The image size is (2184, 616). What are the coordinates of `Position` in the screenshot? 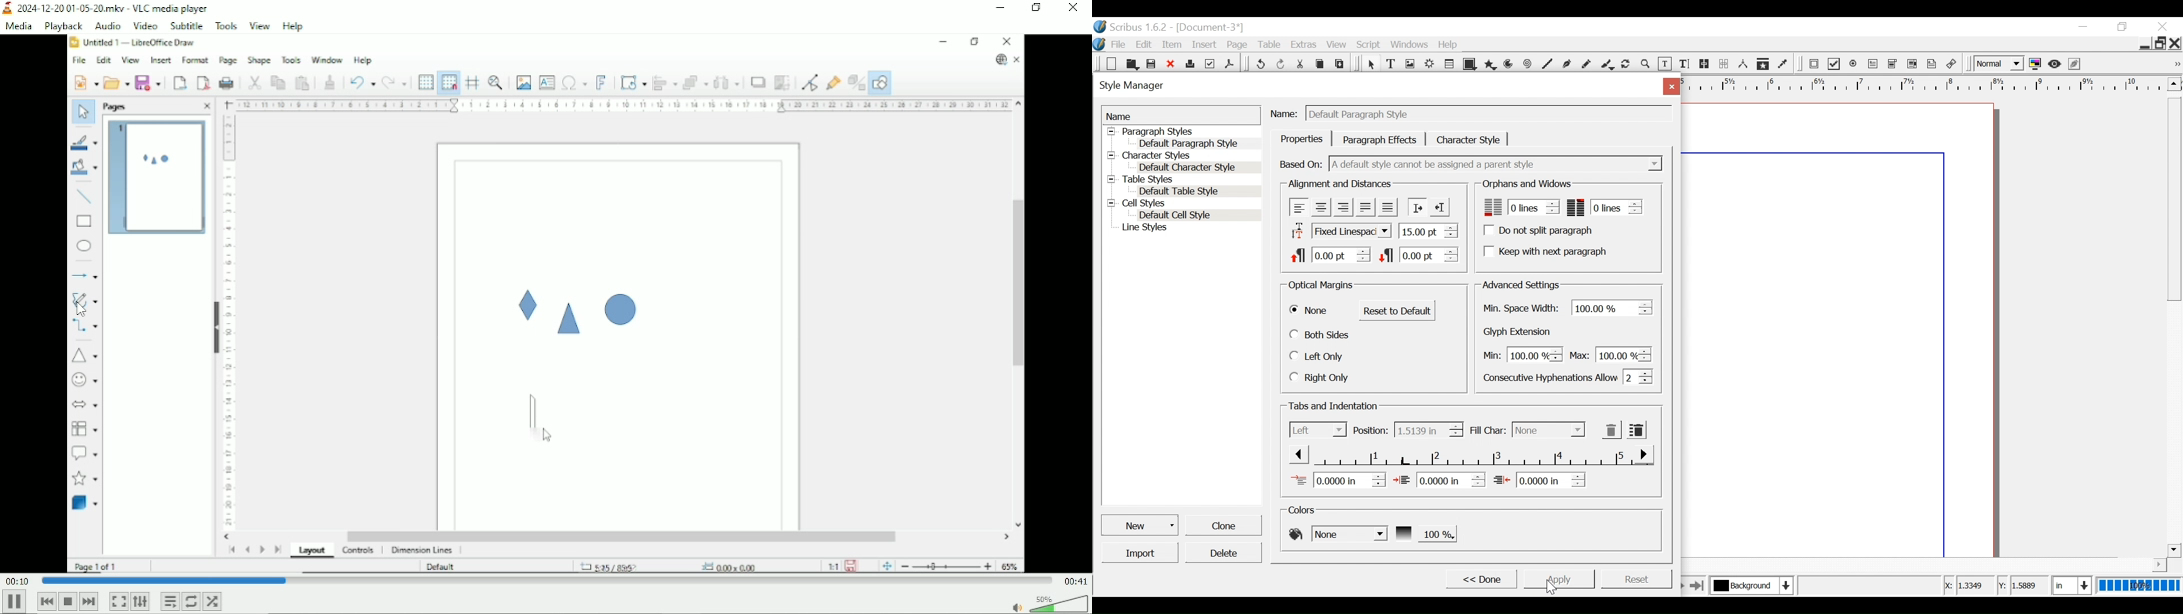 It's located at (1371, 430).